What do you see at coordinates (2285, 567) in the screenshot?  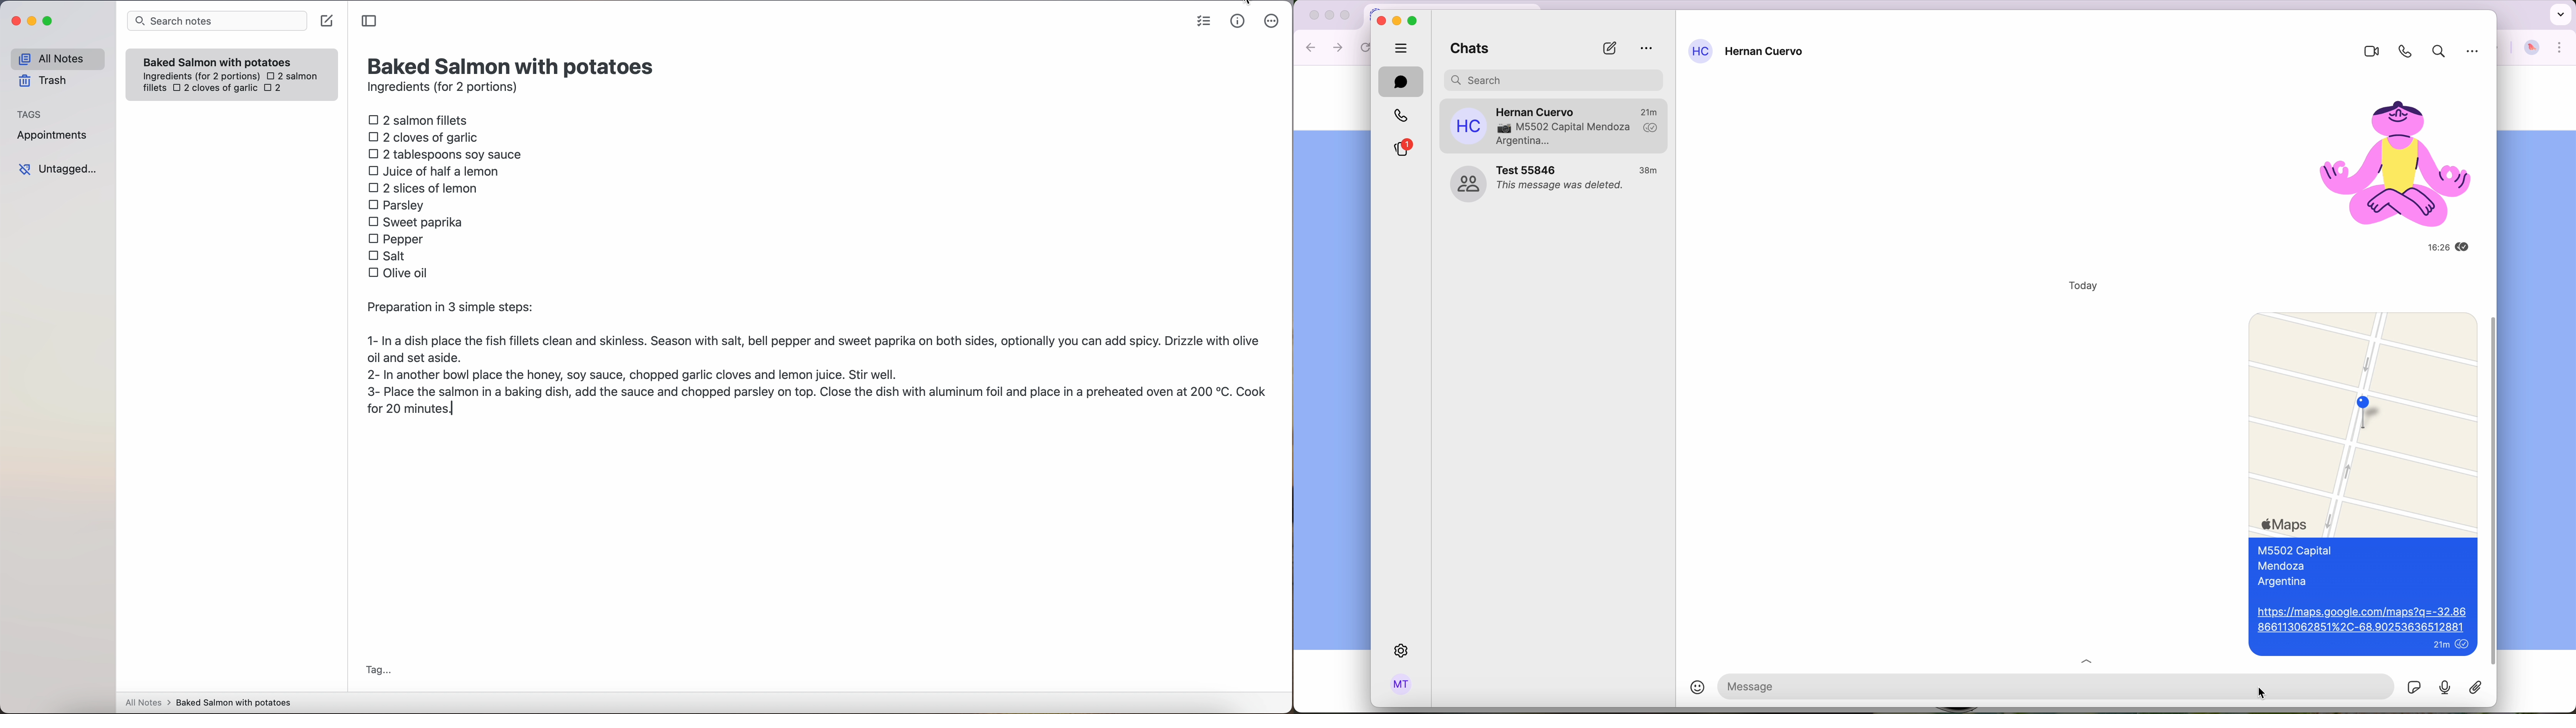 I see `Mendoza` at bounding box center [2285, 567].